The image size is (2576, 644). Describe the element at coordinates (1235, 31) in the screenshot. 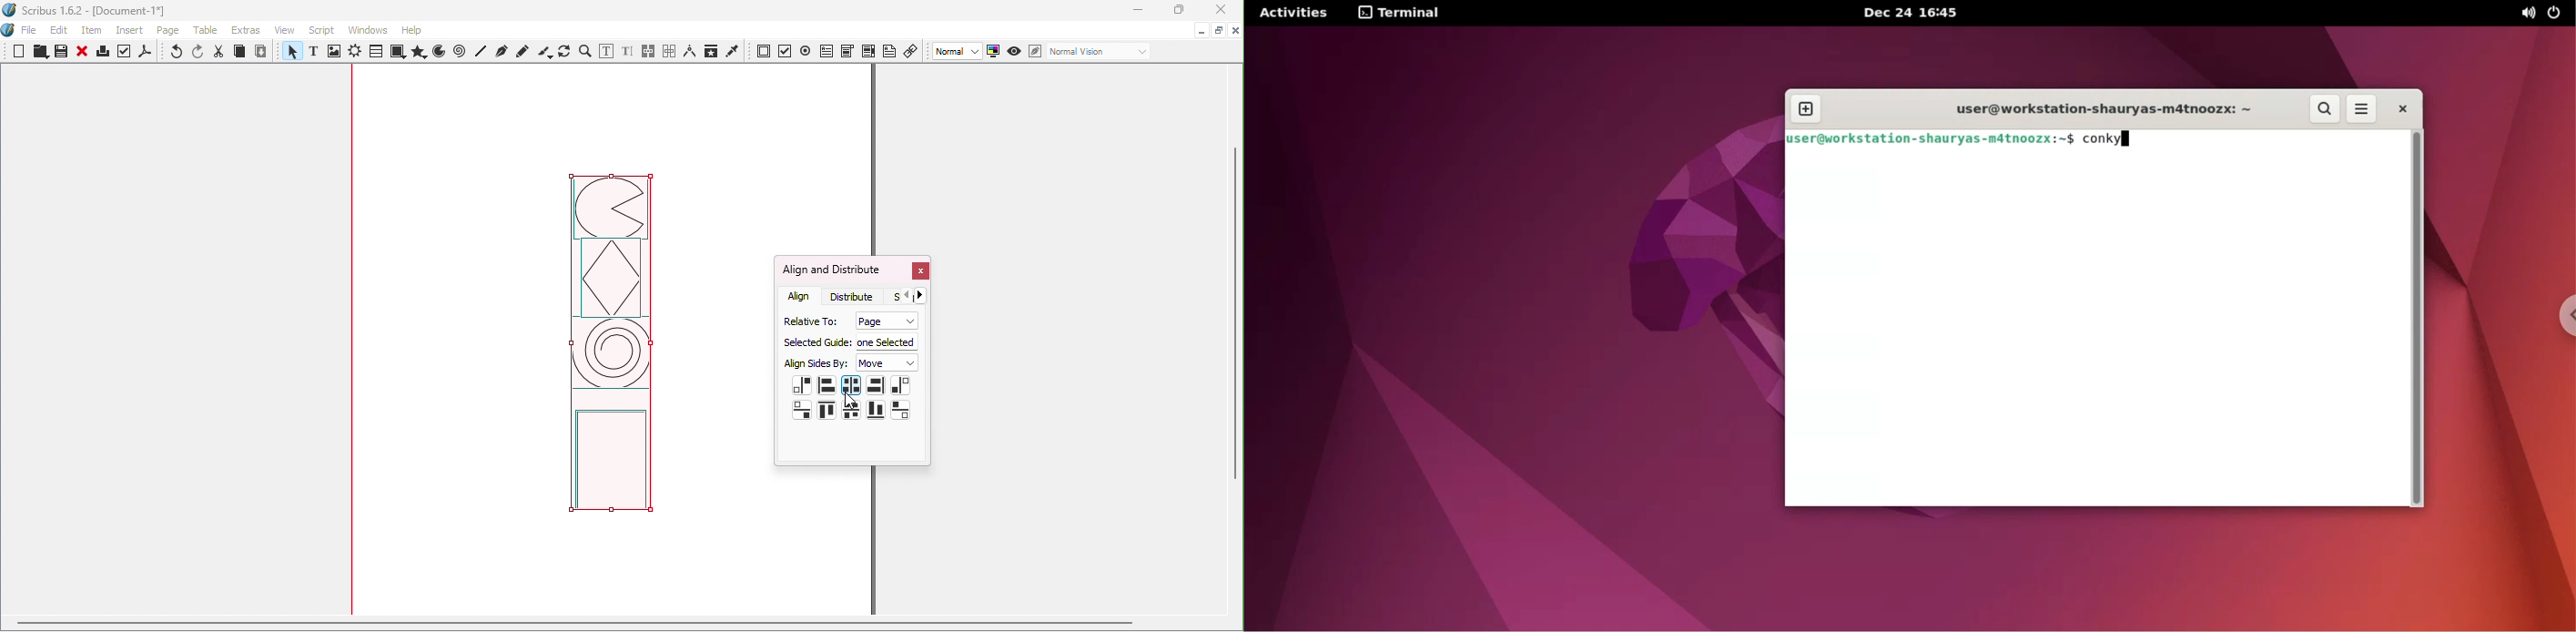

I see `Close document` at that location.